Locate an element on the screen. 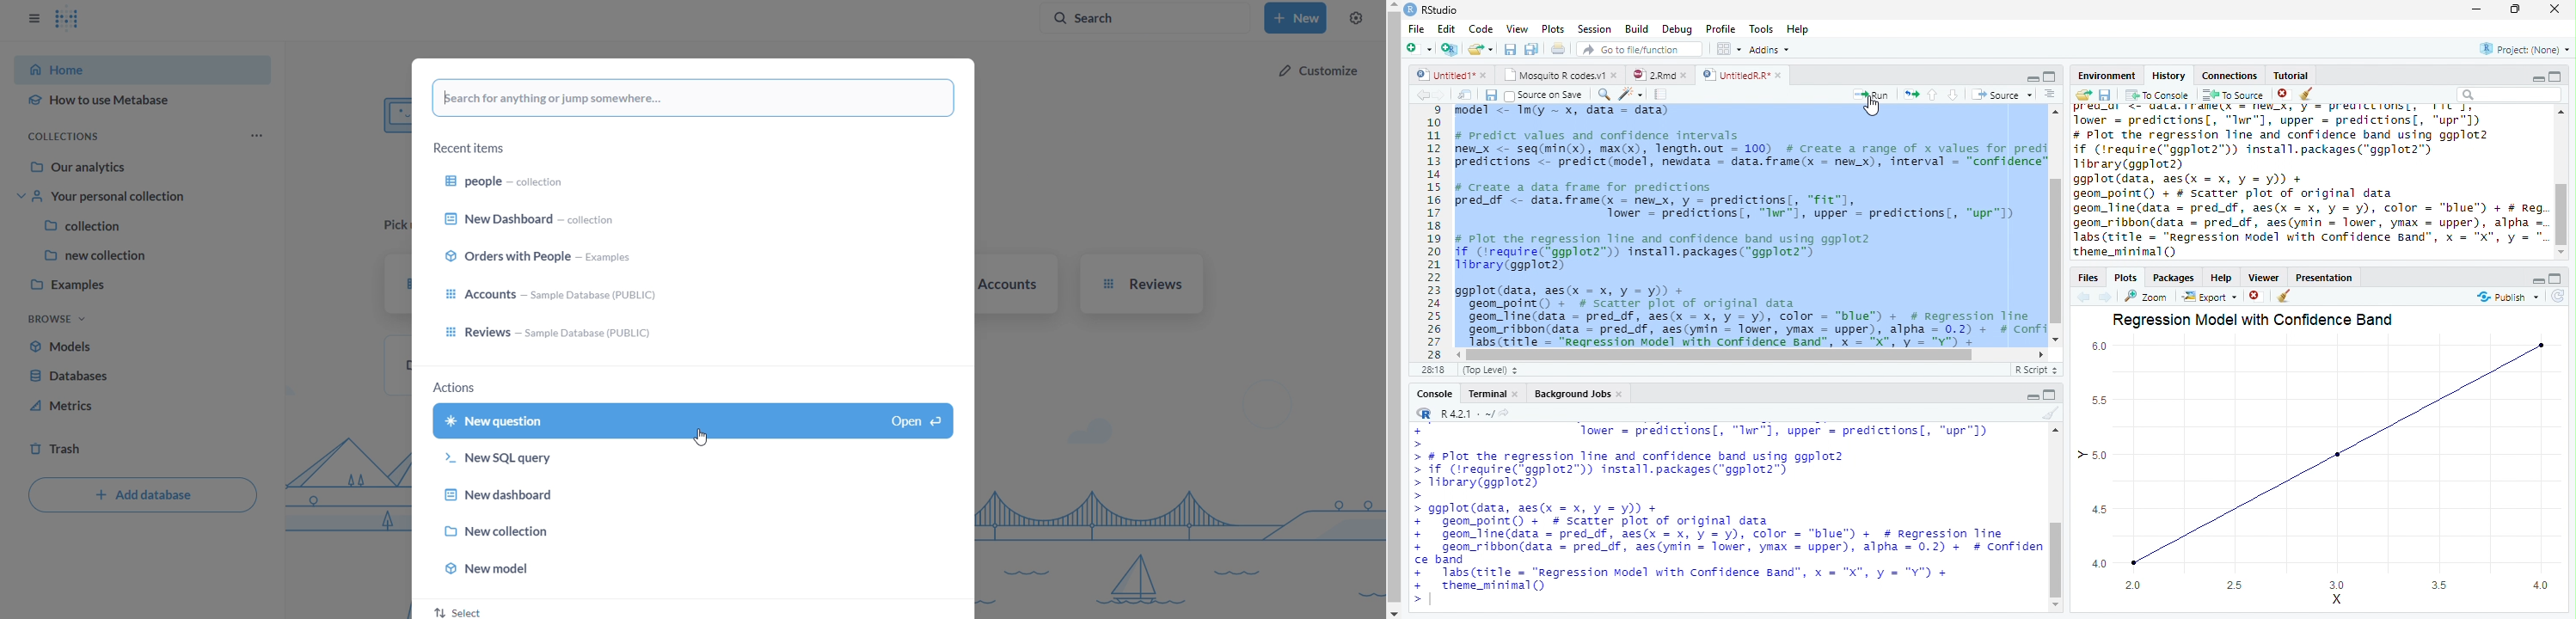  #predict values and confidence intervalsew_x <- seq(min(x), max(x), length.out = 100) # Create a range of x values for prediredictions <- predict(model, newdata = data.frame(x = new_x), interval = “confidence”/ Create a data frame for predictionsred_df <- data.frame(x - newx, y = predictions[, "fit"],Tower = predictions, “Iwr"1, upper = predictions, “upr"l)Plot the regression line and confidence band using ggplot2f (irequire(*ggplot2”)) install.packages(“ggplot2”)ibrary(ggplot2)gplot (data, aes(x = x, y = y)) +geom_point() + # scatter plot of original datageon_line(data = pred_df, aes(x = x, y = y), color = “blue”) + # Regression Tinegeom_ribbon(data = pred_df, aes(ymin = lower, ymax = upper), alpha = 0.2) + # ConfiTabs(title = “Regression Model with Confidence Band", x = "X", y = "Y") +SESS(LITIE = WN - is located at coordinates (1750, 227).